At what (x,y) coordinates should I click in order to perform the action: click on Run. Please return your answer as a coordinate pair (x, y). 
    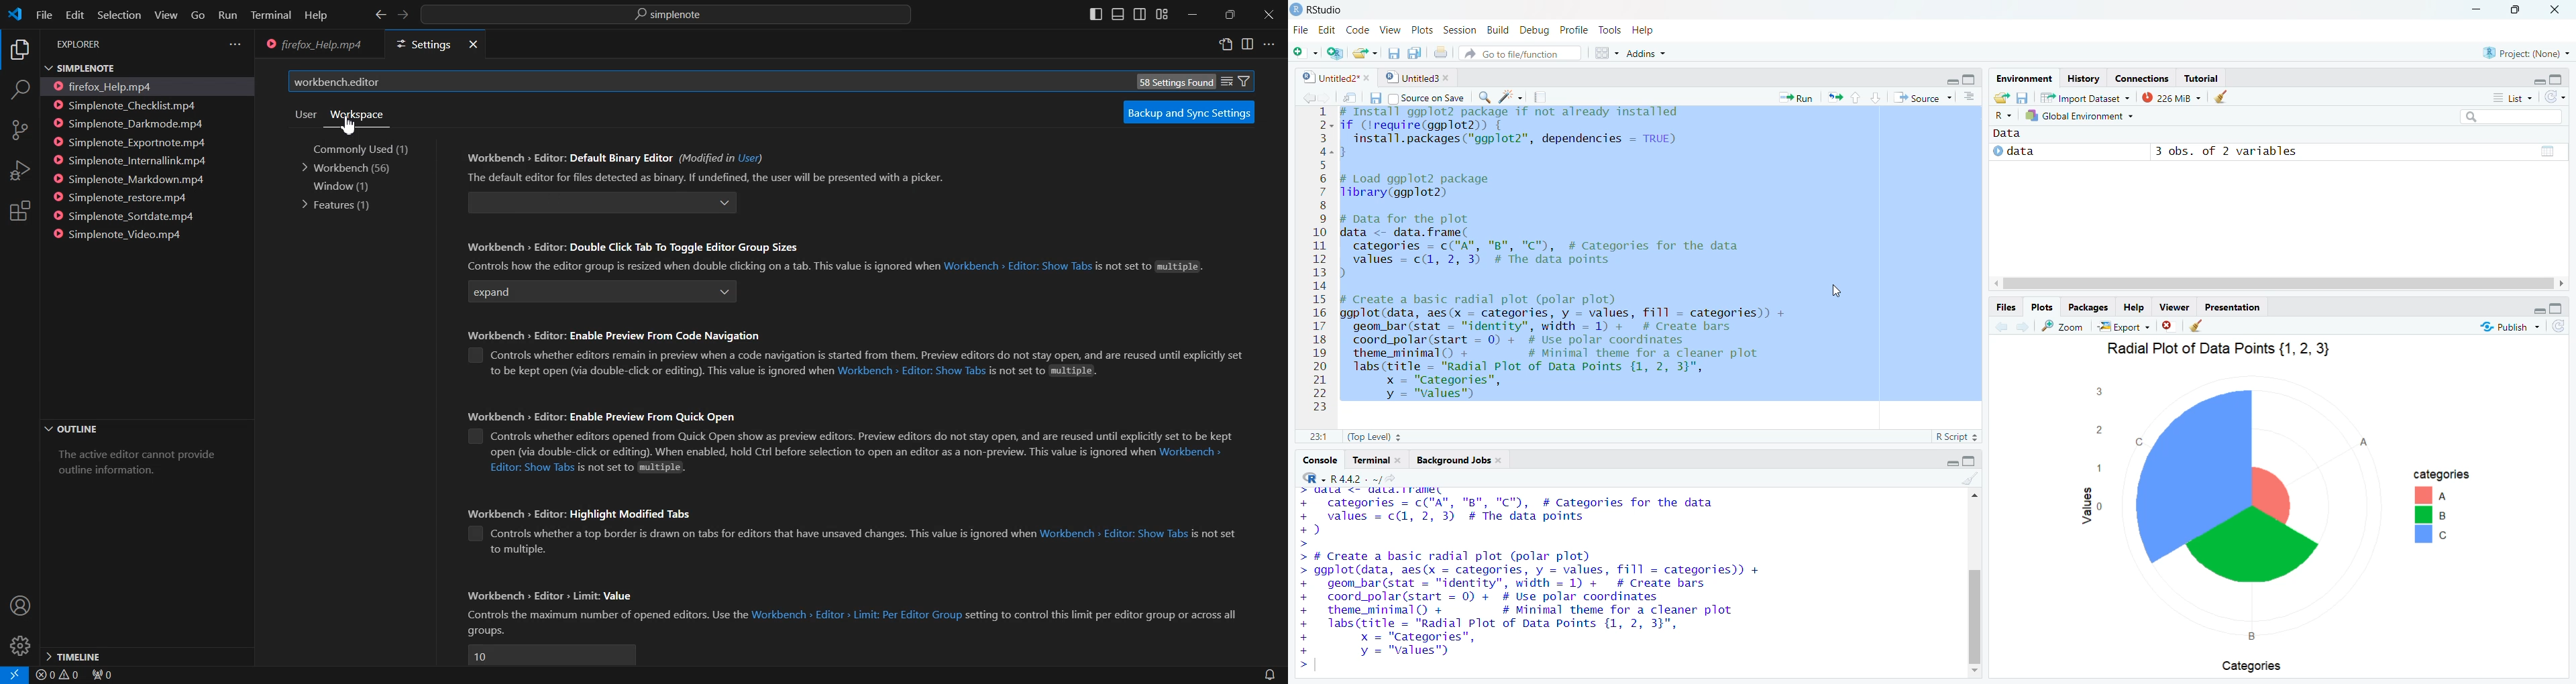
    Looking at the image, I should click on (1796, 98).